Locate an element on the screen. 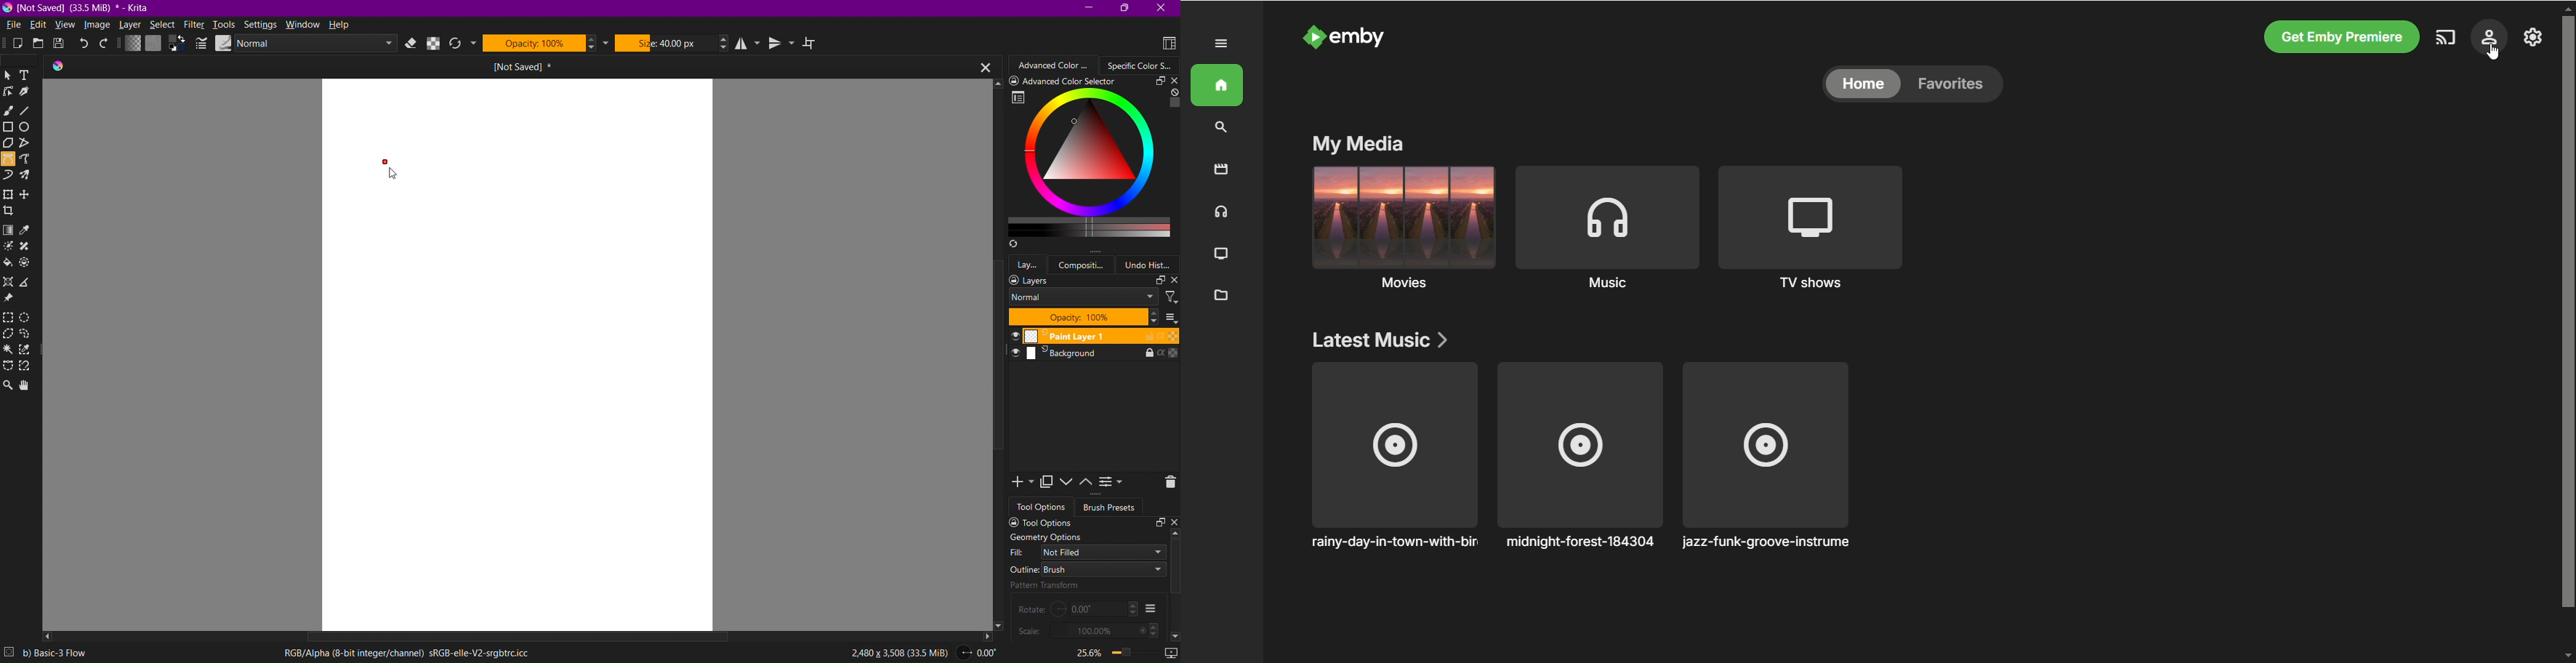 This screenshot has width=2576, height=672. Open Tab is located at coordinates (482, 66).